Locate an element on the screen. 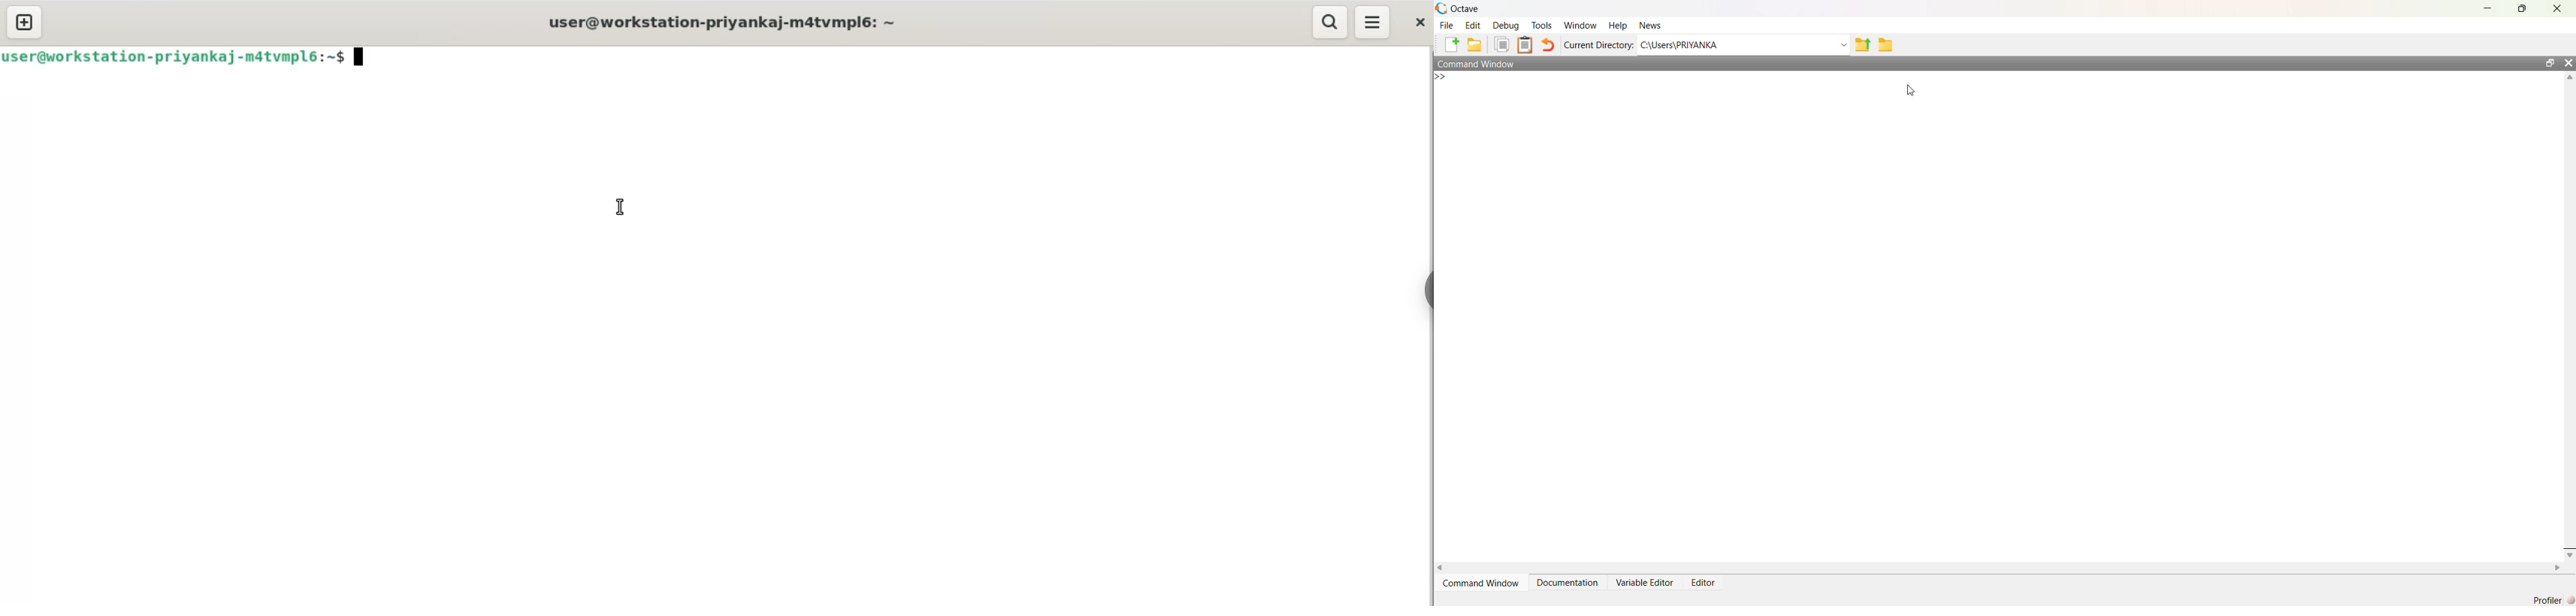  File is located at coordinates (1445, 27).